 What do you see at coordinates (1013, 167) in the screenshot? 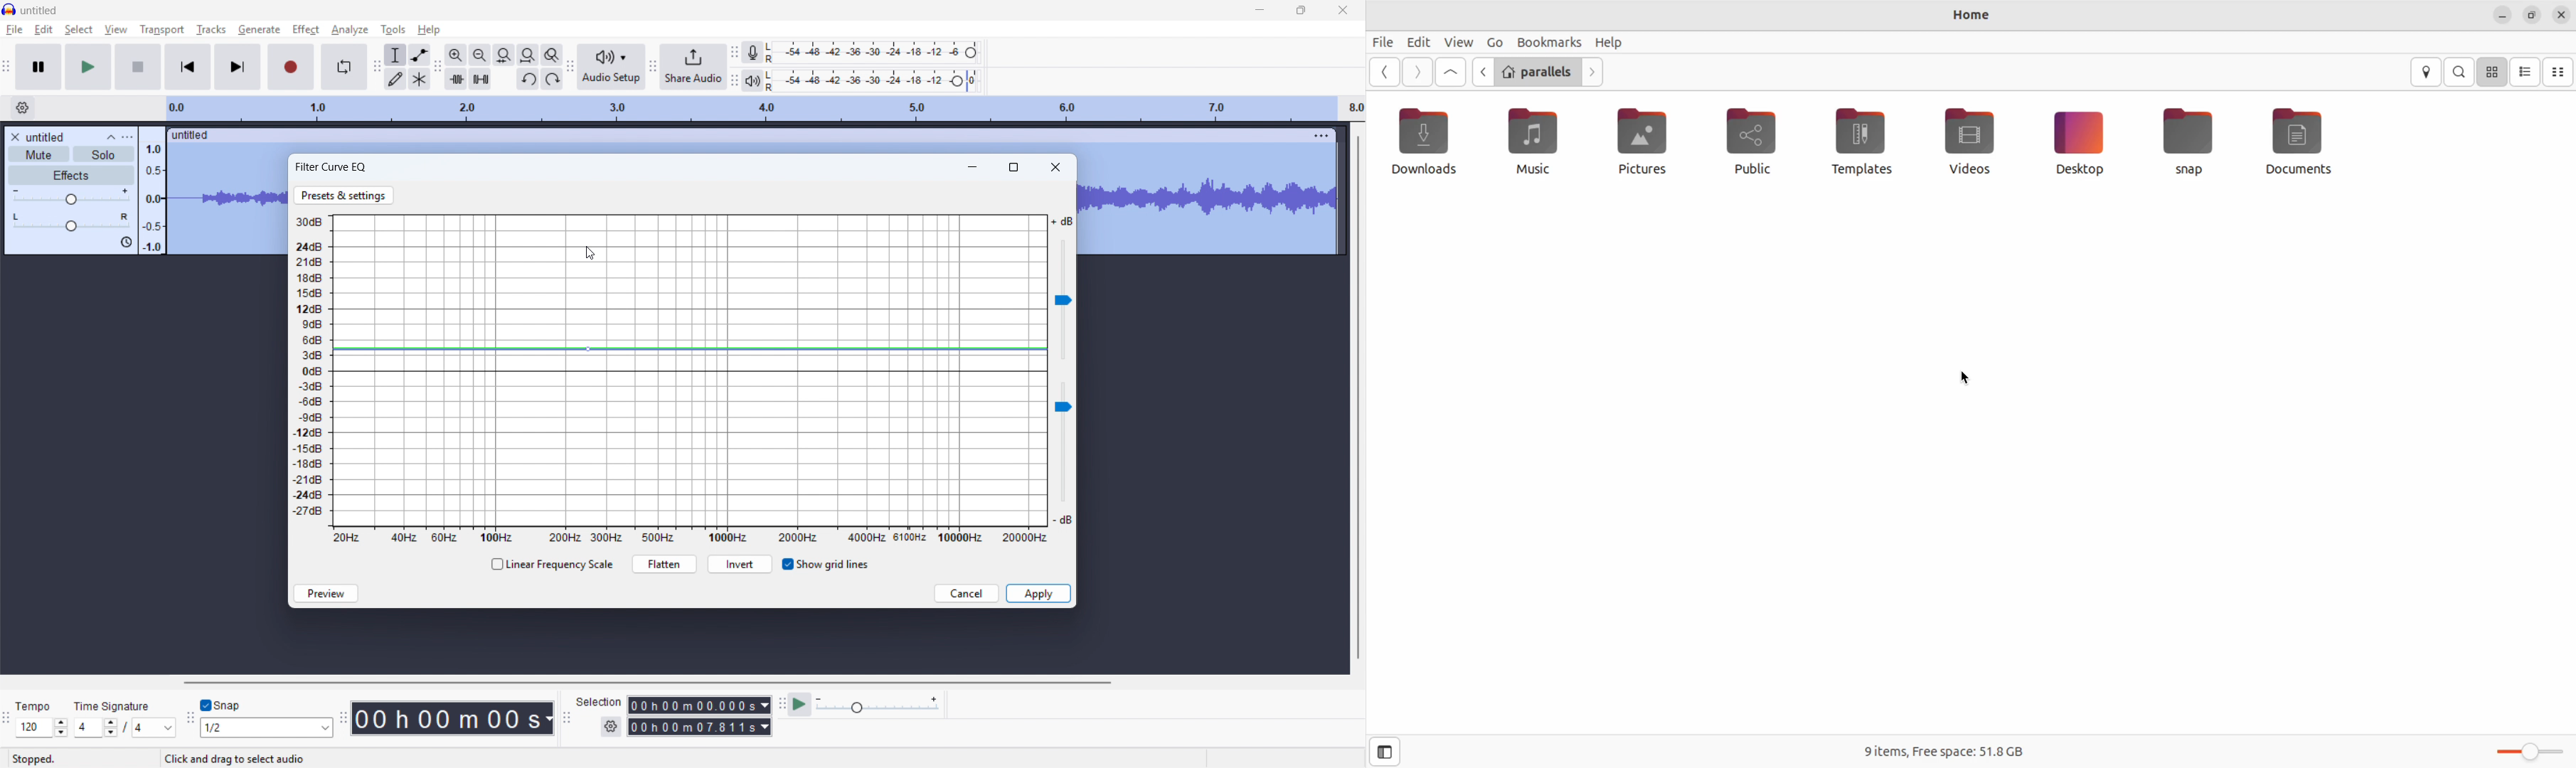
I see `Maximise ` at bounding box center [1013, 167].